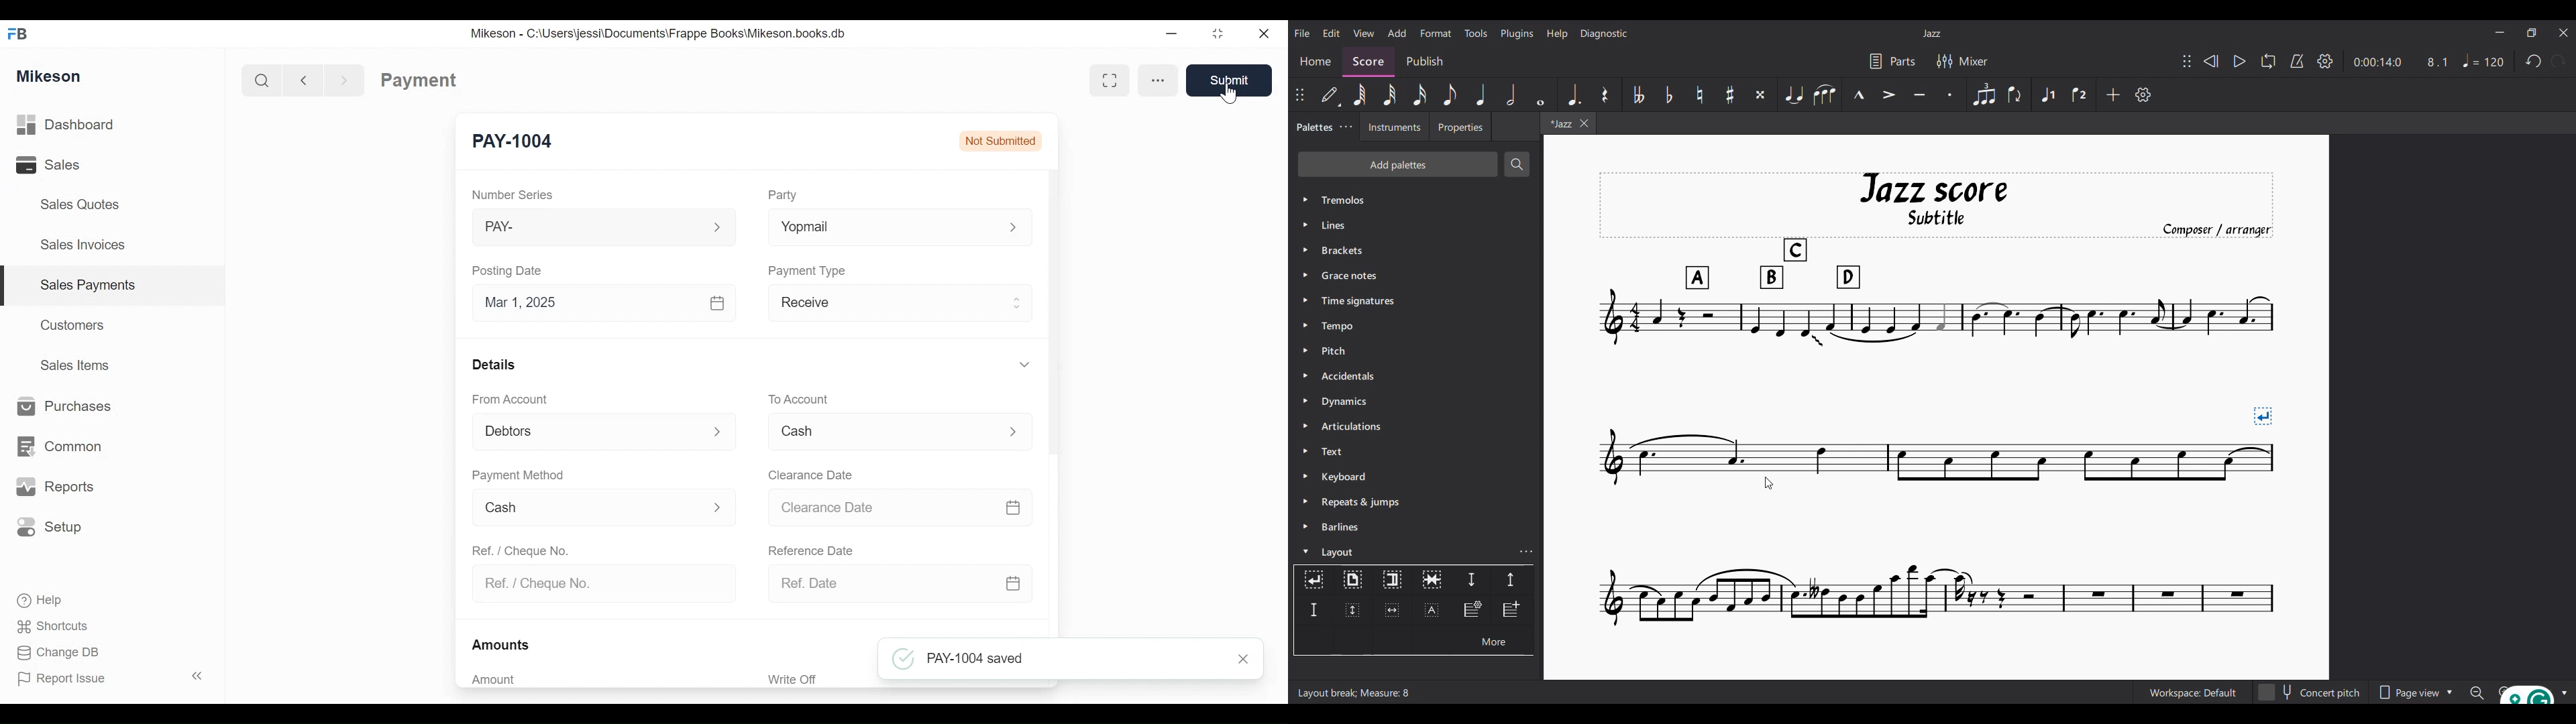  Describe the element at coordinates (1541, 95) in the screenshot. I see `Whole note` at that location.